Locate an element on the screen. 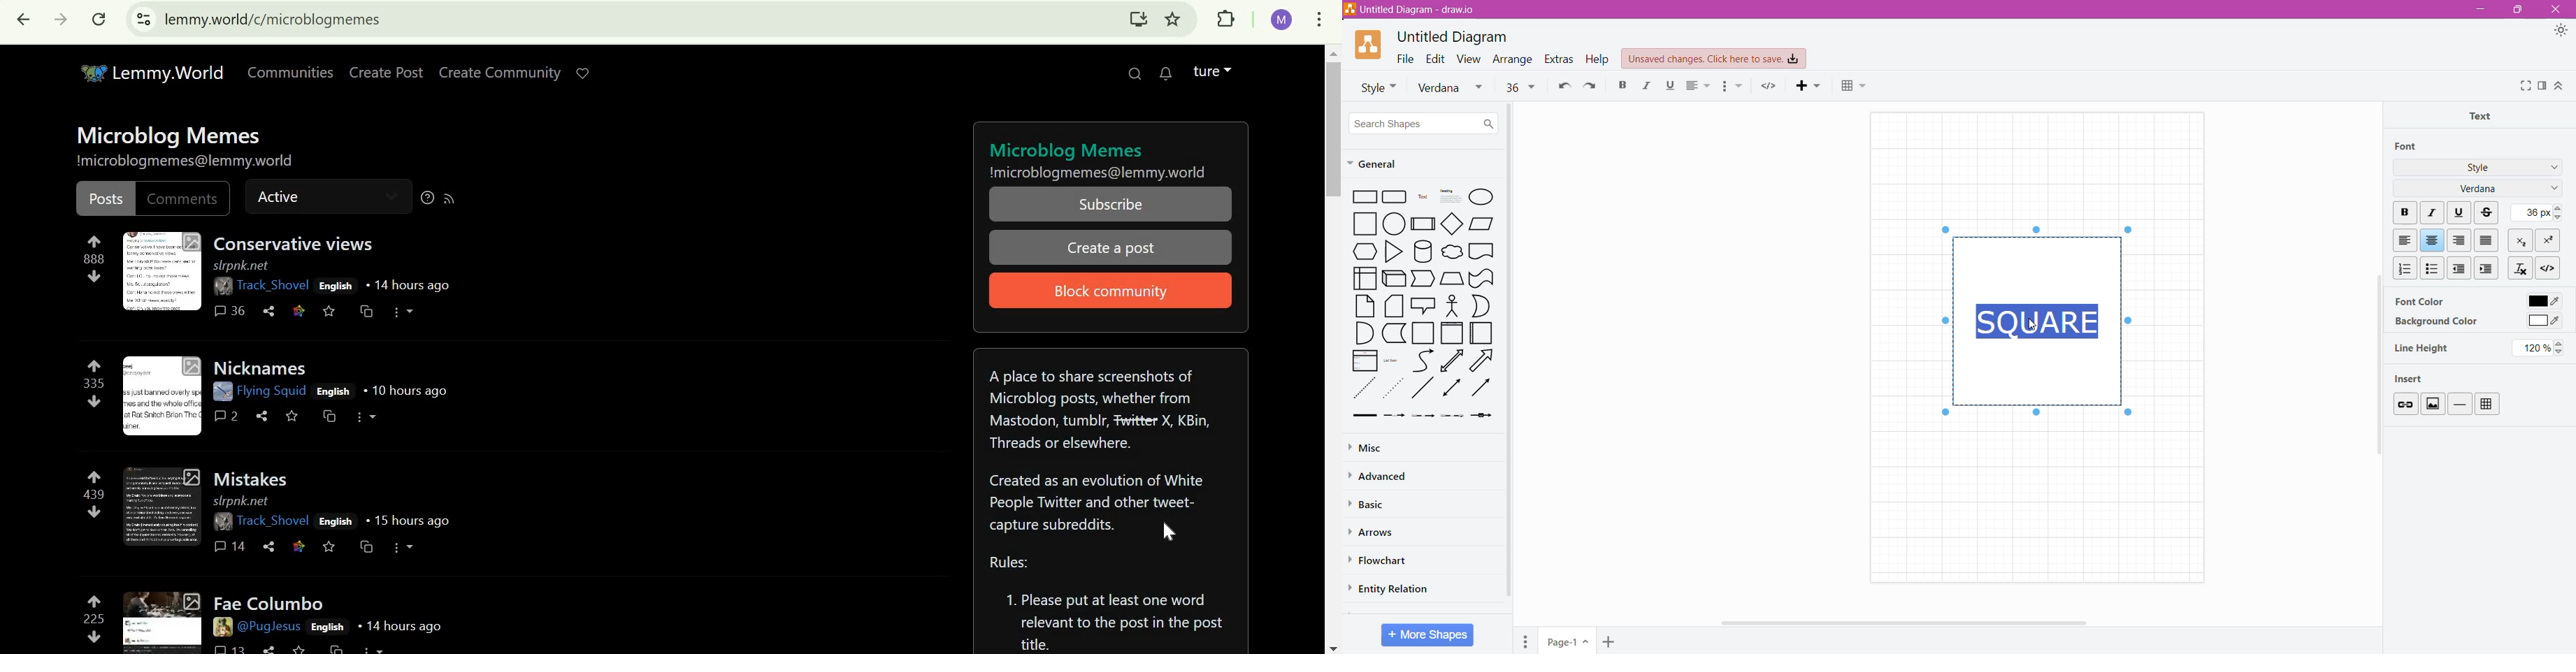  Style is located at coordinates (2479, 166).